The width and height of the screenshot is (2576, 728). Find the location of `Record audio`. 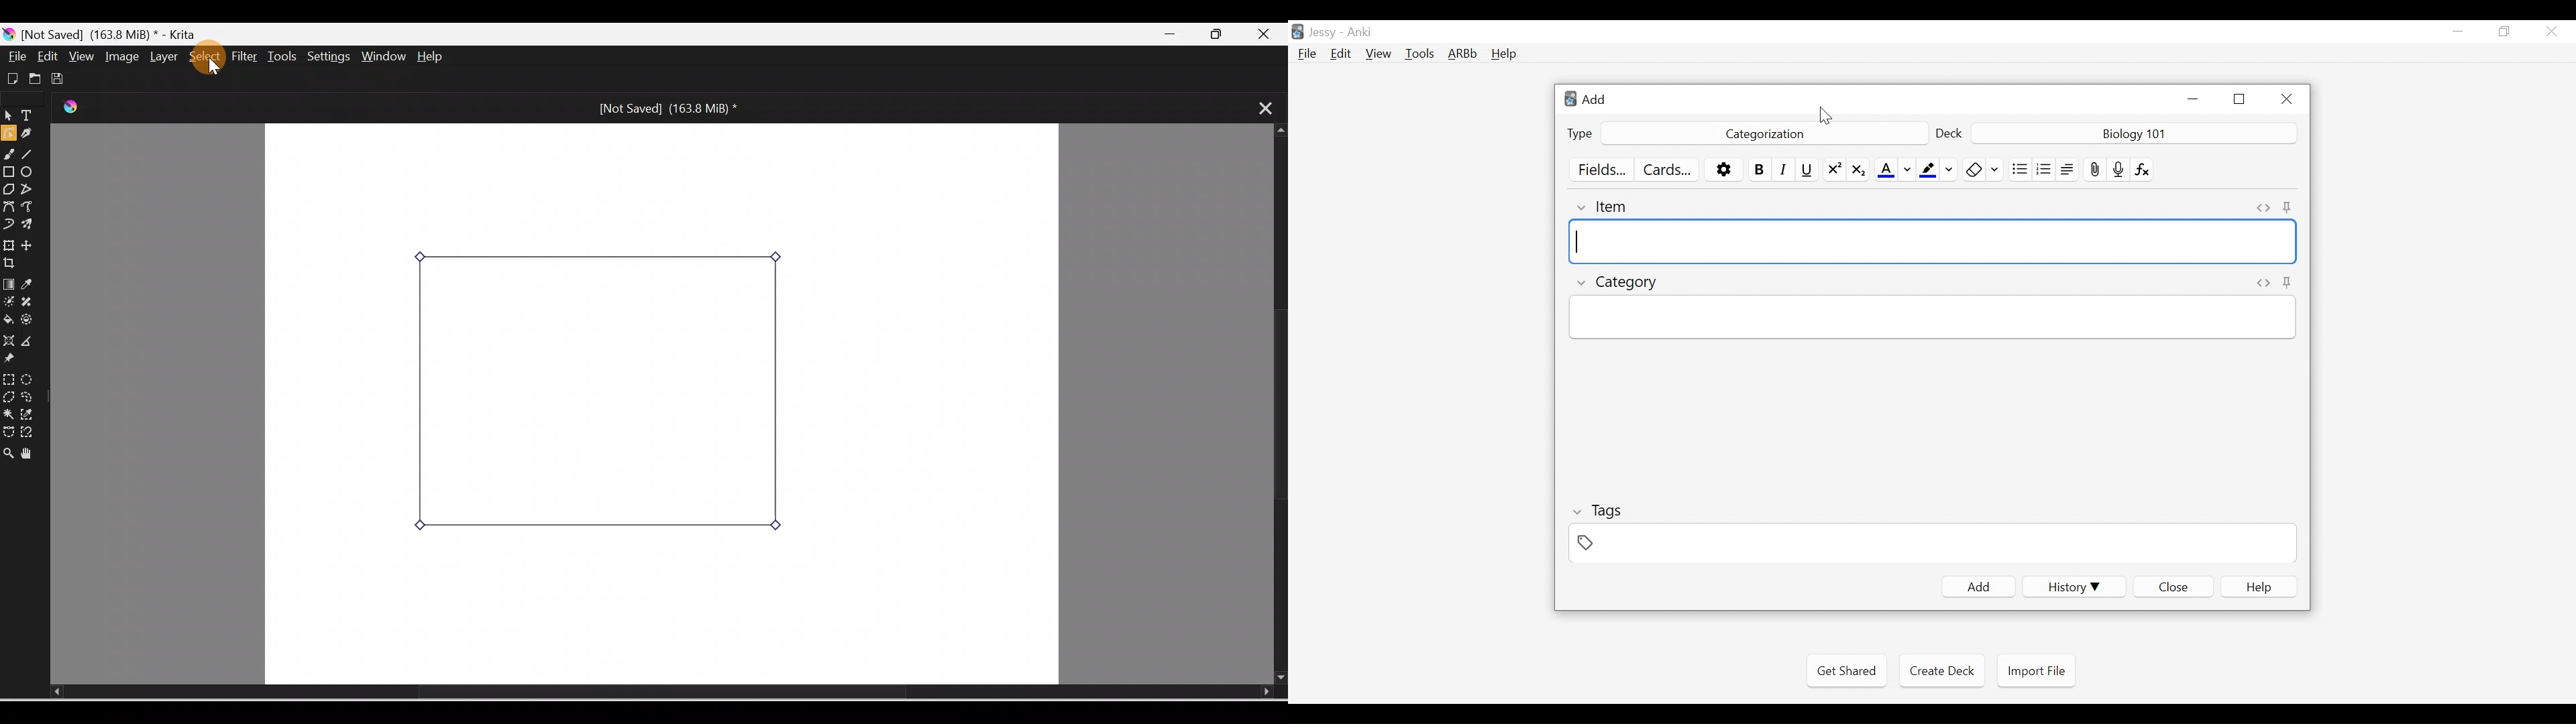

Record audio is located at coordinates (2118, 169).